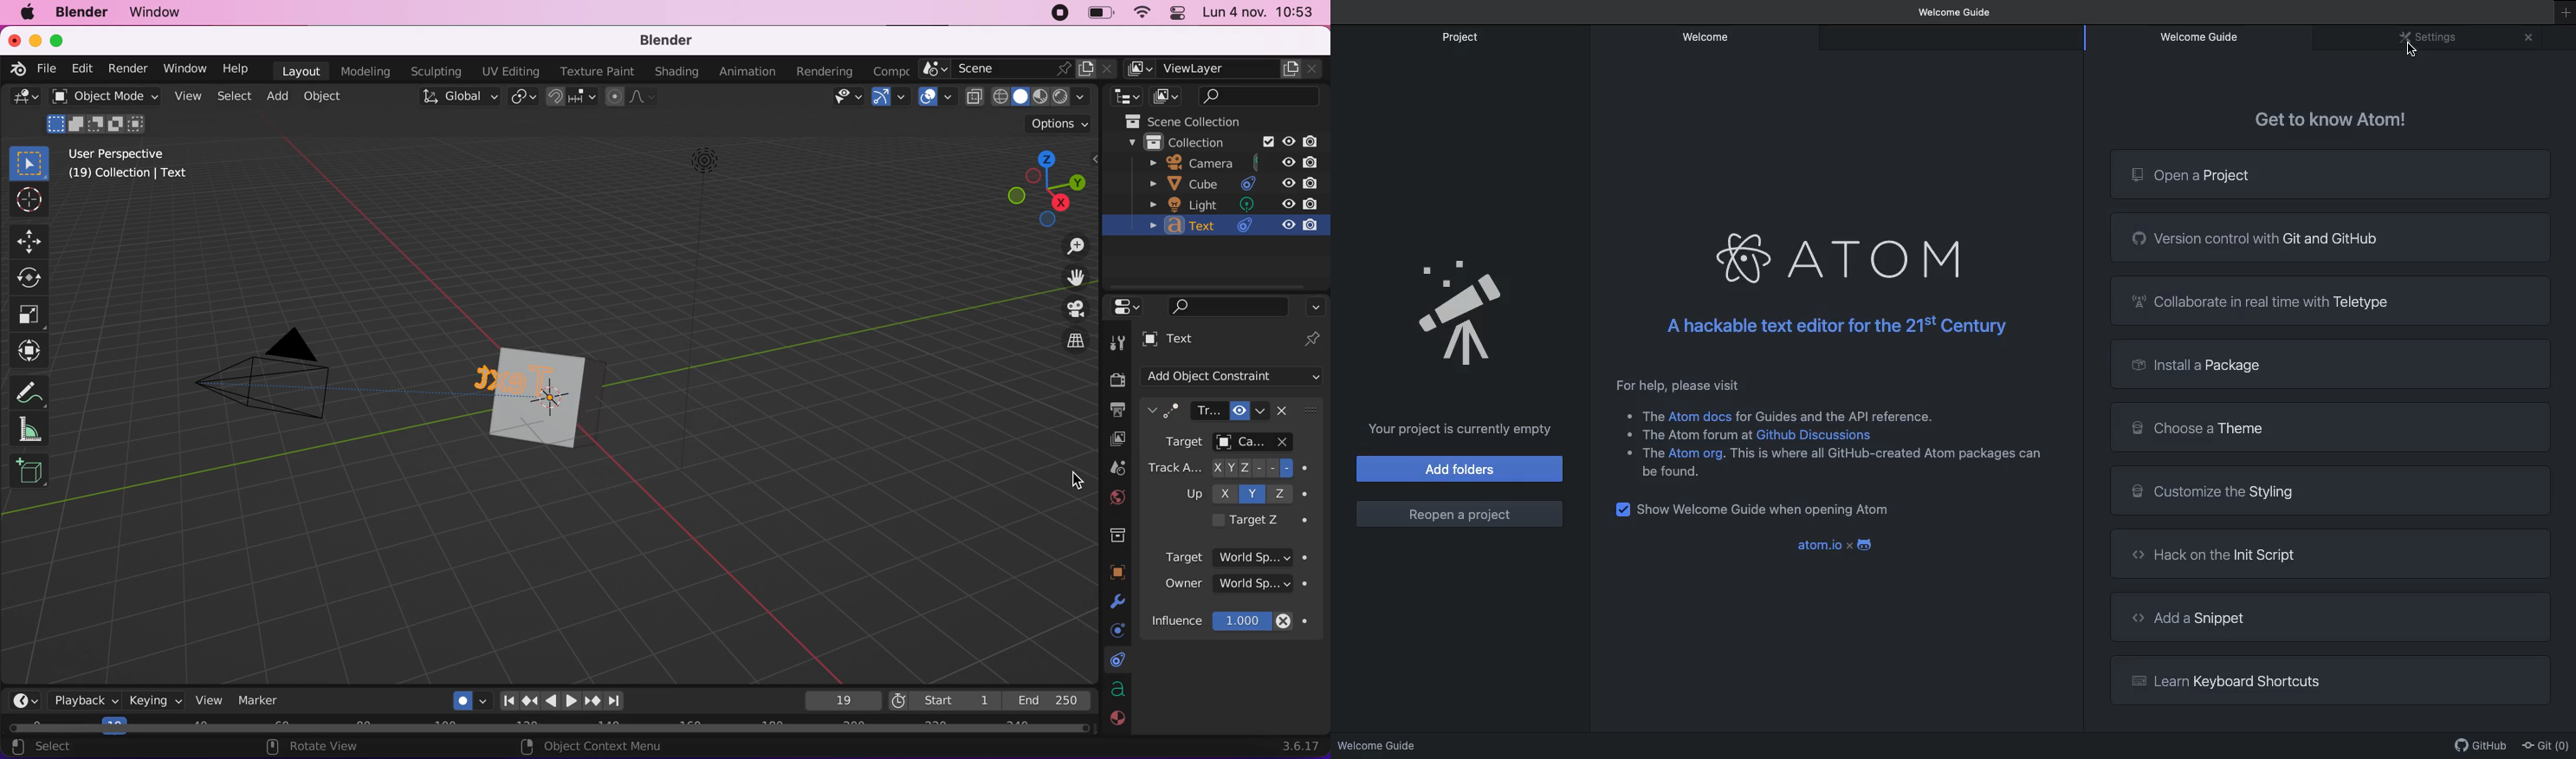 Image resolution: width=2576 pixels, height=784 pixels. I want to click on switch the current view, so click(1075, 339).